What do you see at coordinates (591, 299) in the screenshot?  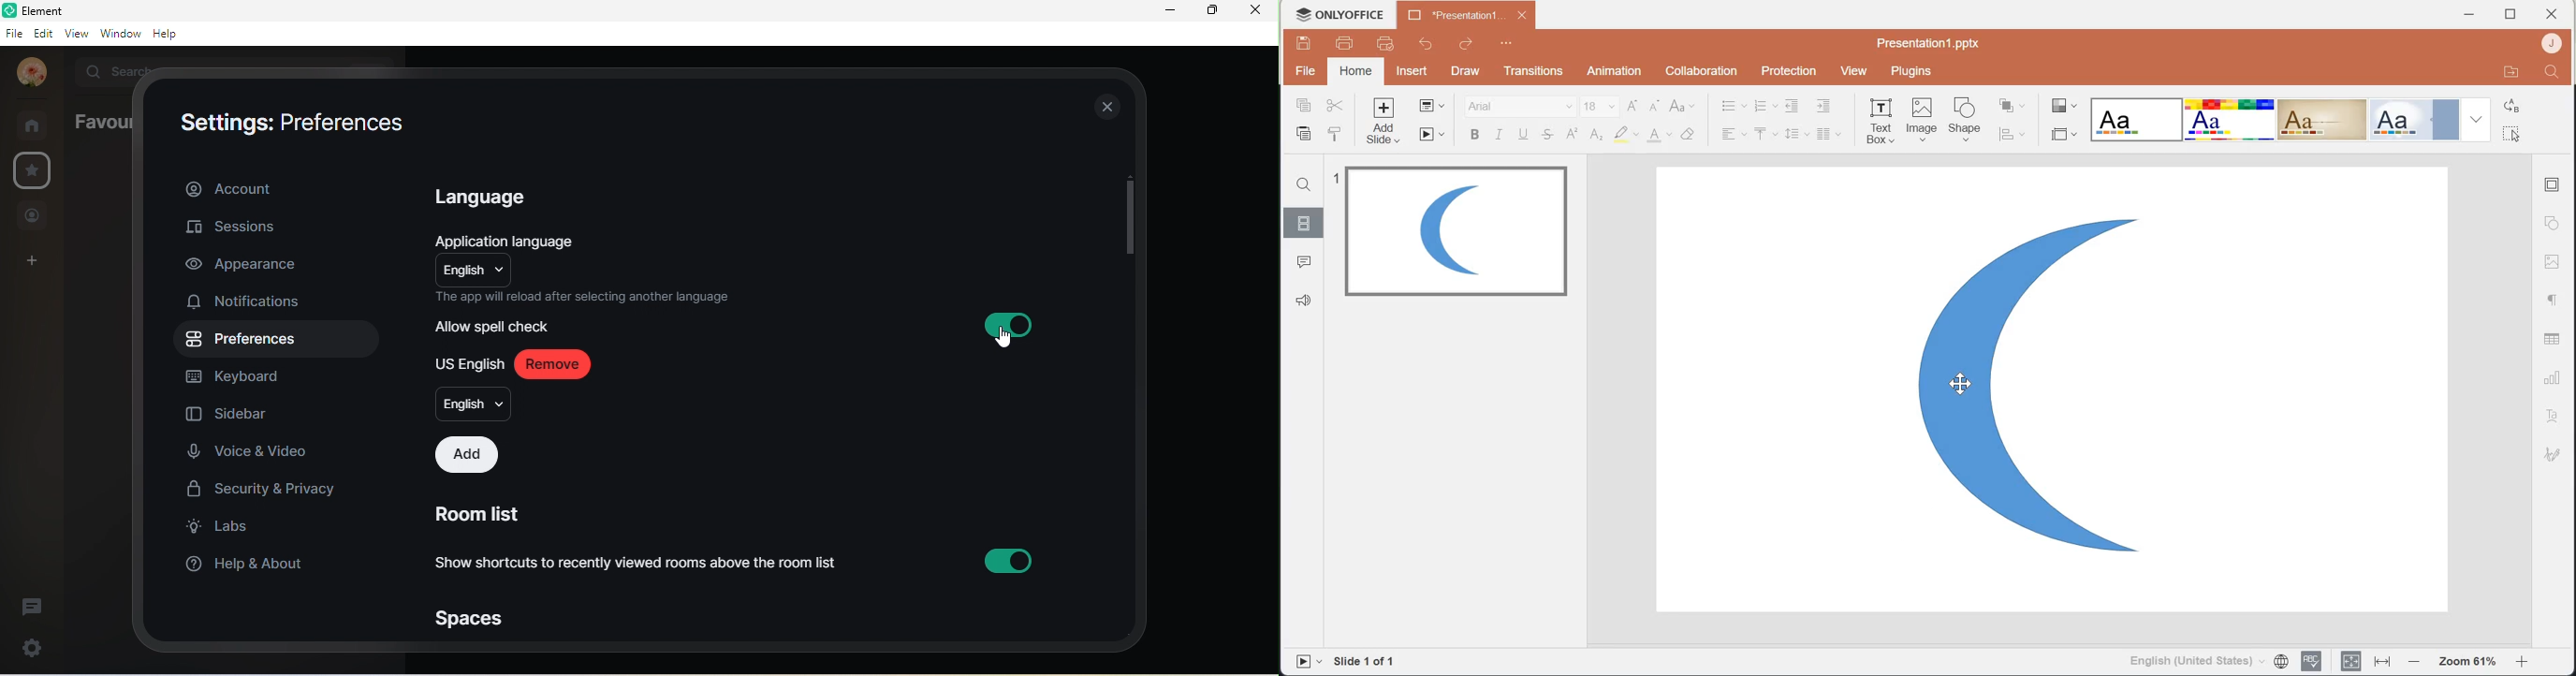 I see `the app will reload after selecting another language` at bounding box center [591, 299].